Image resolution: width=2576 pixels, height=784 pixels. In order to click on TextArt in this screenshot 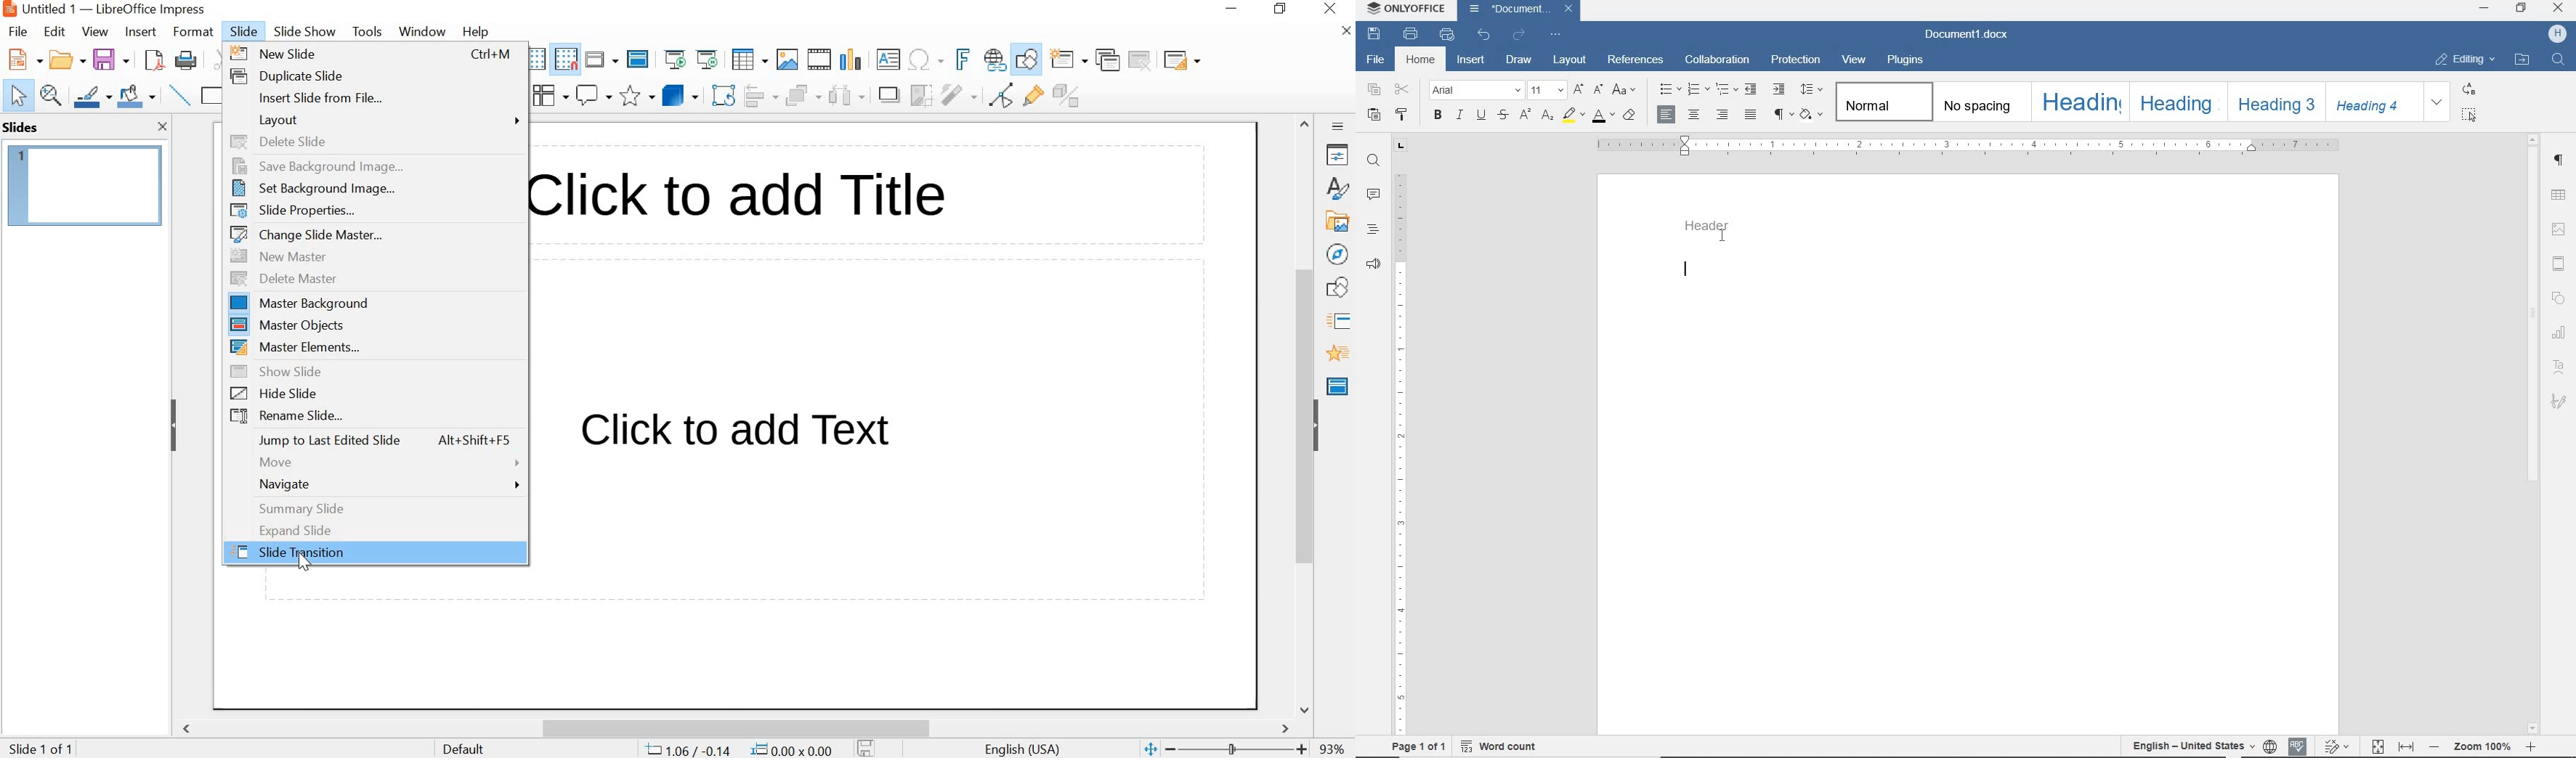, I will do `click(2559, 366)`.